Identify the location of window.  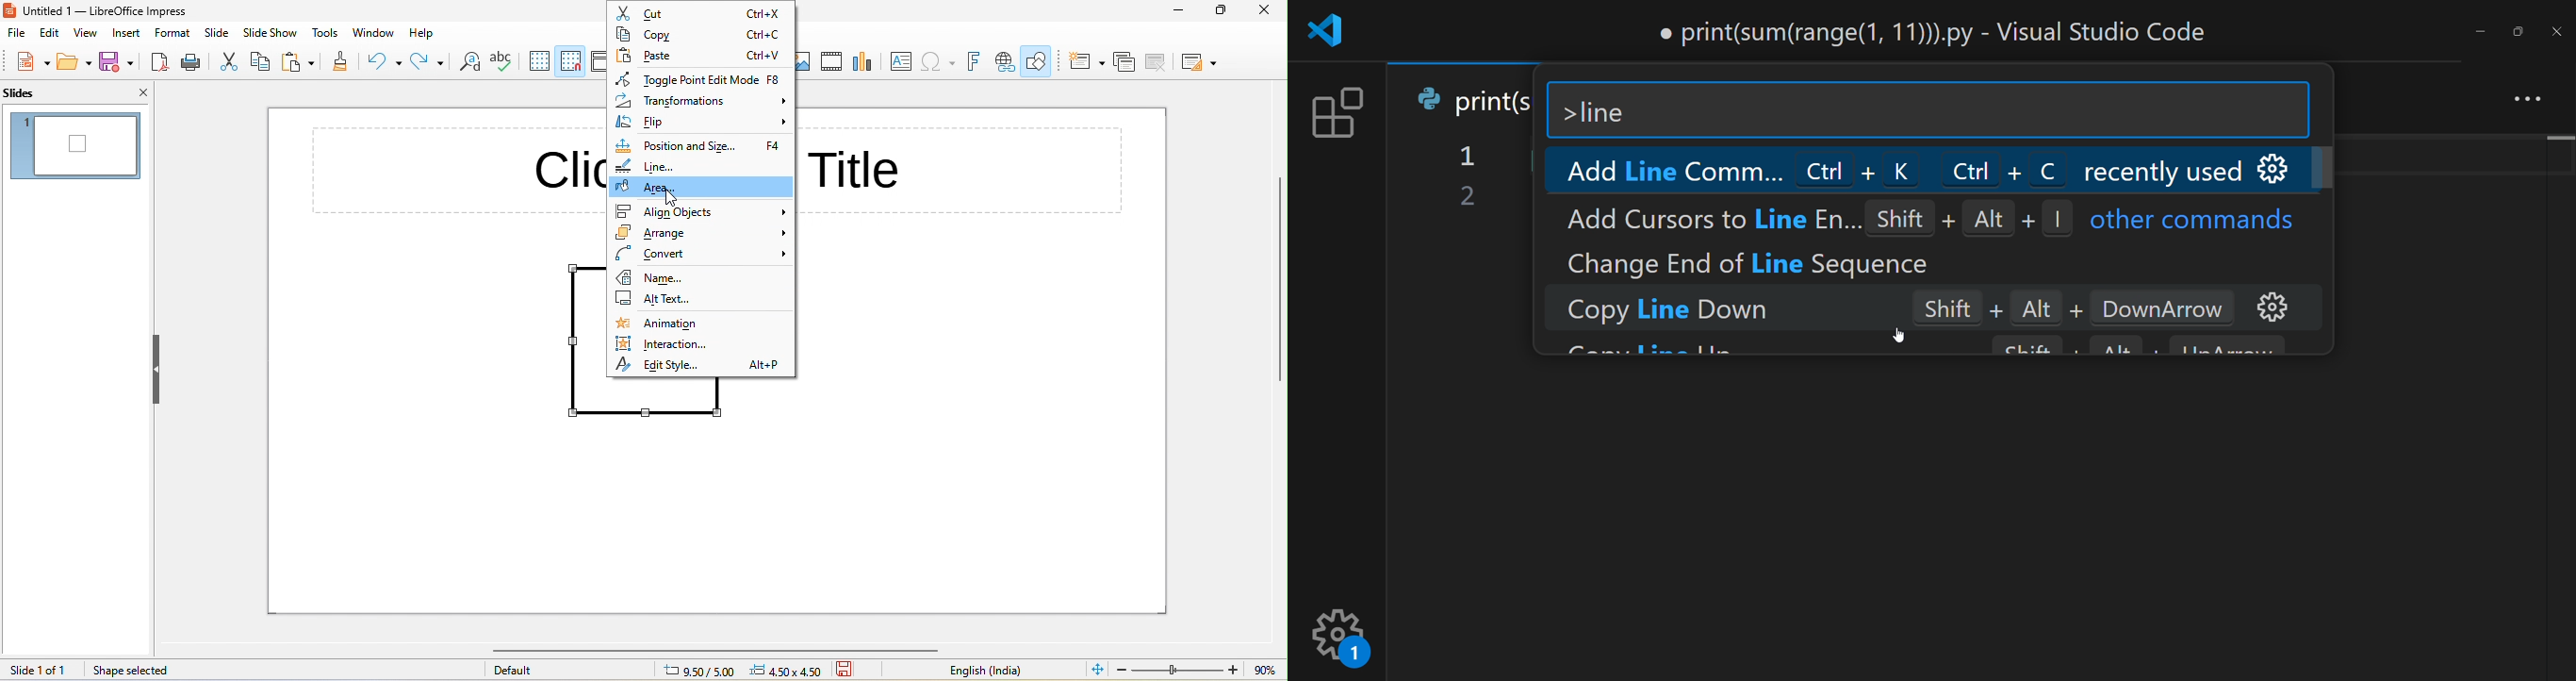
(374, 33).